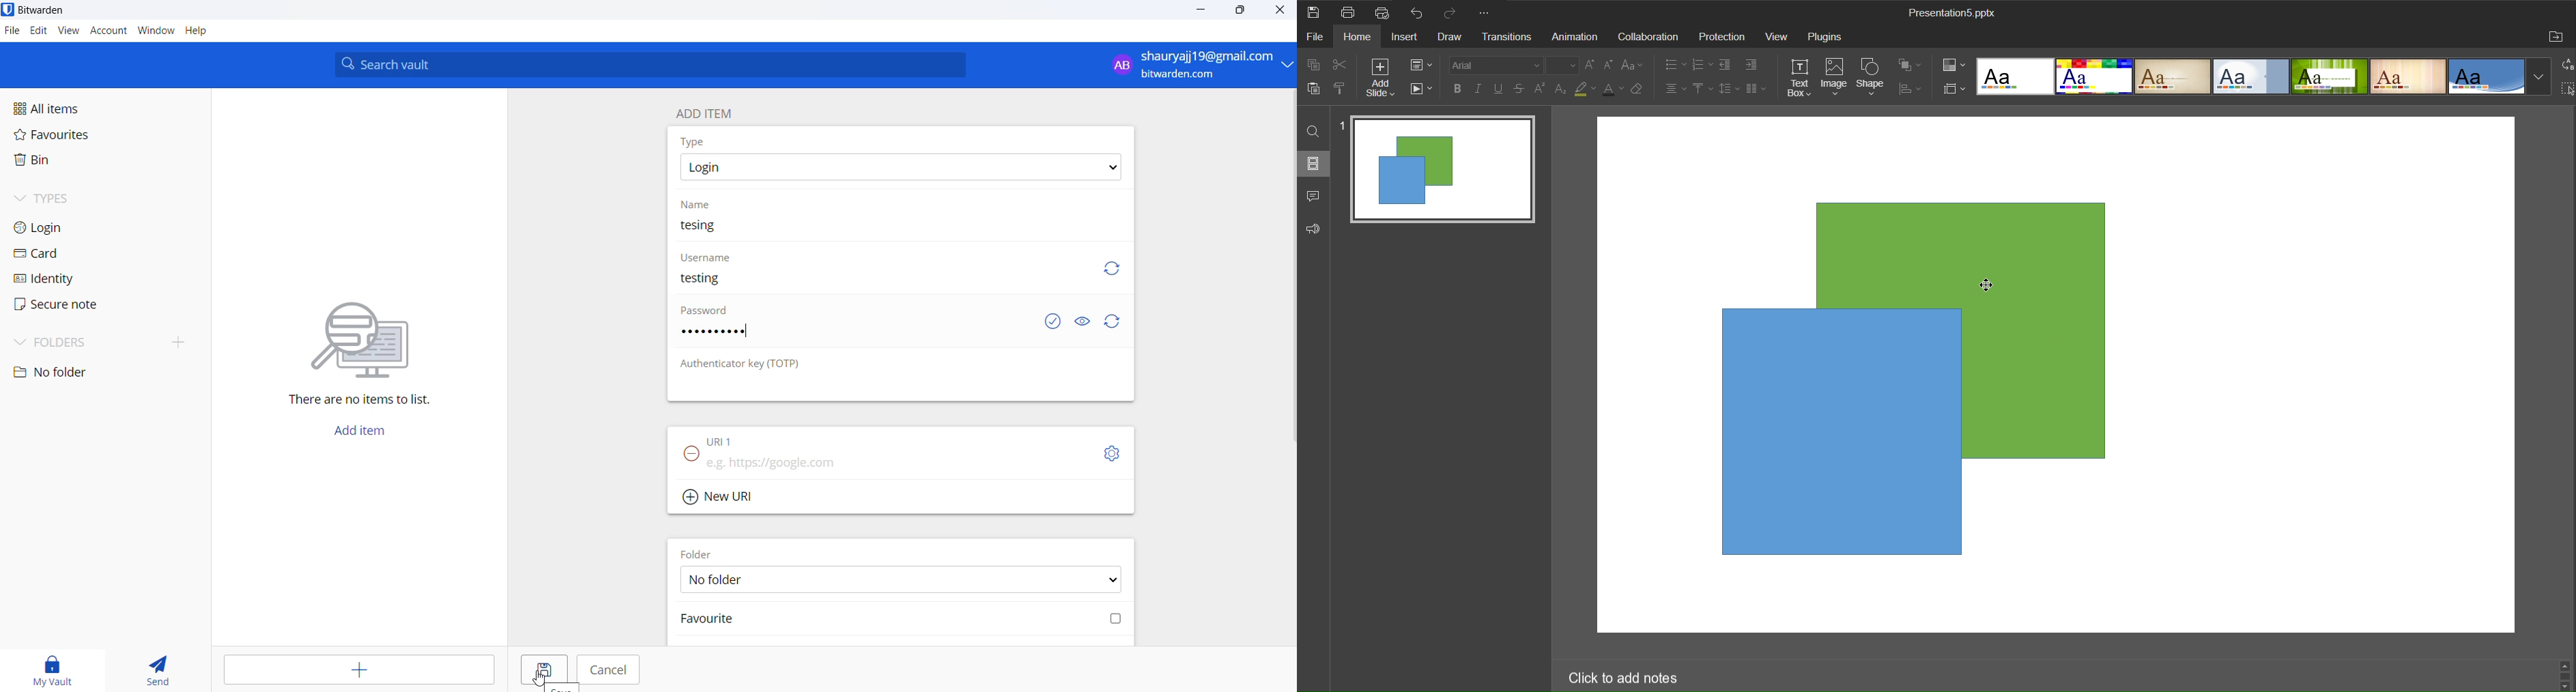  What do you see at coordinates (1989, 286) in the screenshot?
I see `Cursor` at bounding box center [1989, 286].